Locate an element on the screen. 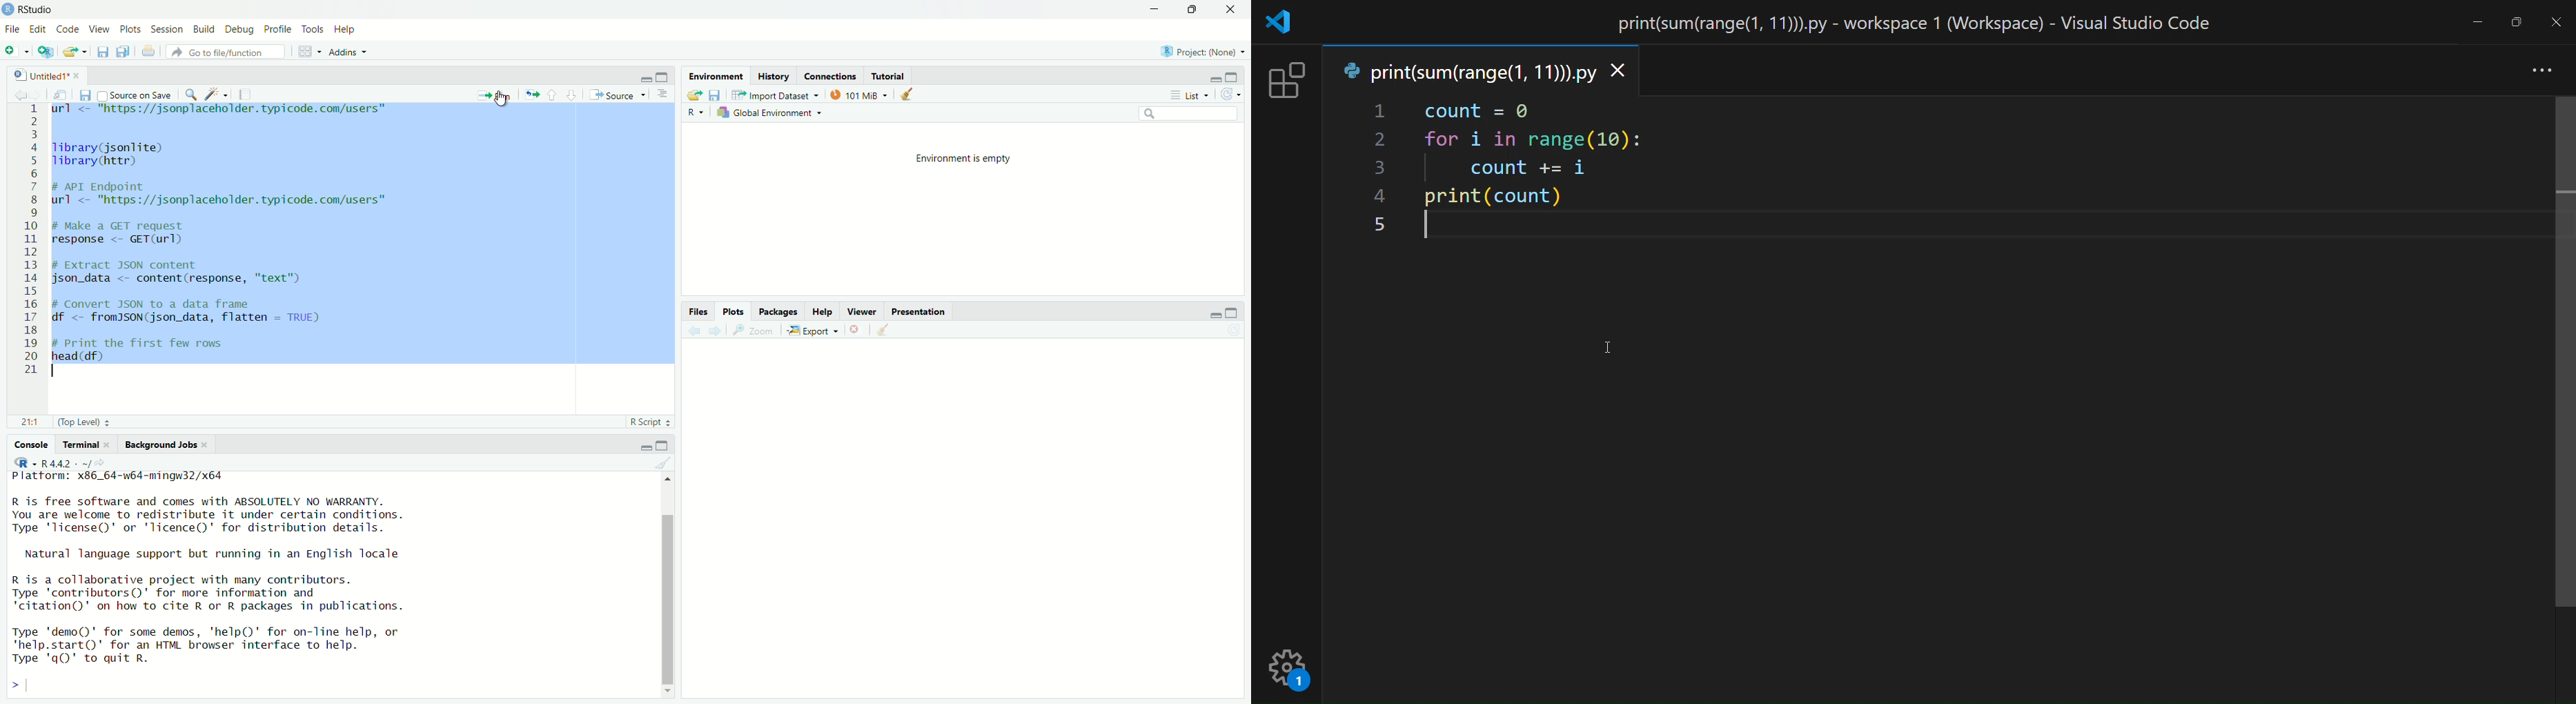 This screenshot has height=728, width=2576. maximize is located at coordinates (2515, 21).